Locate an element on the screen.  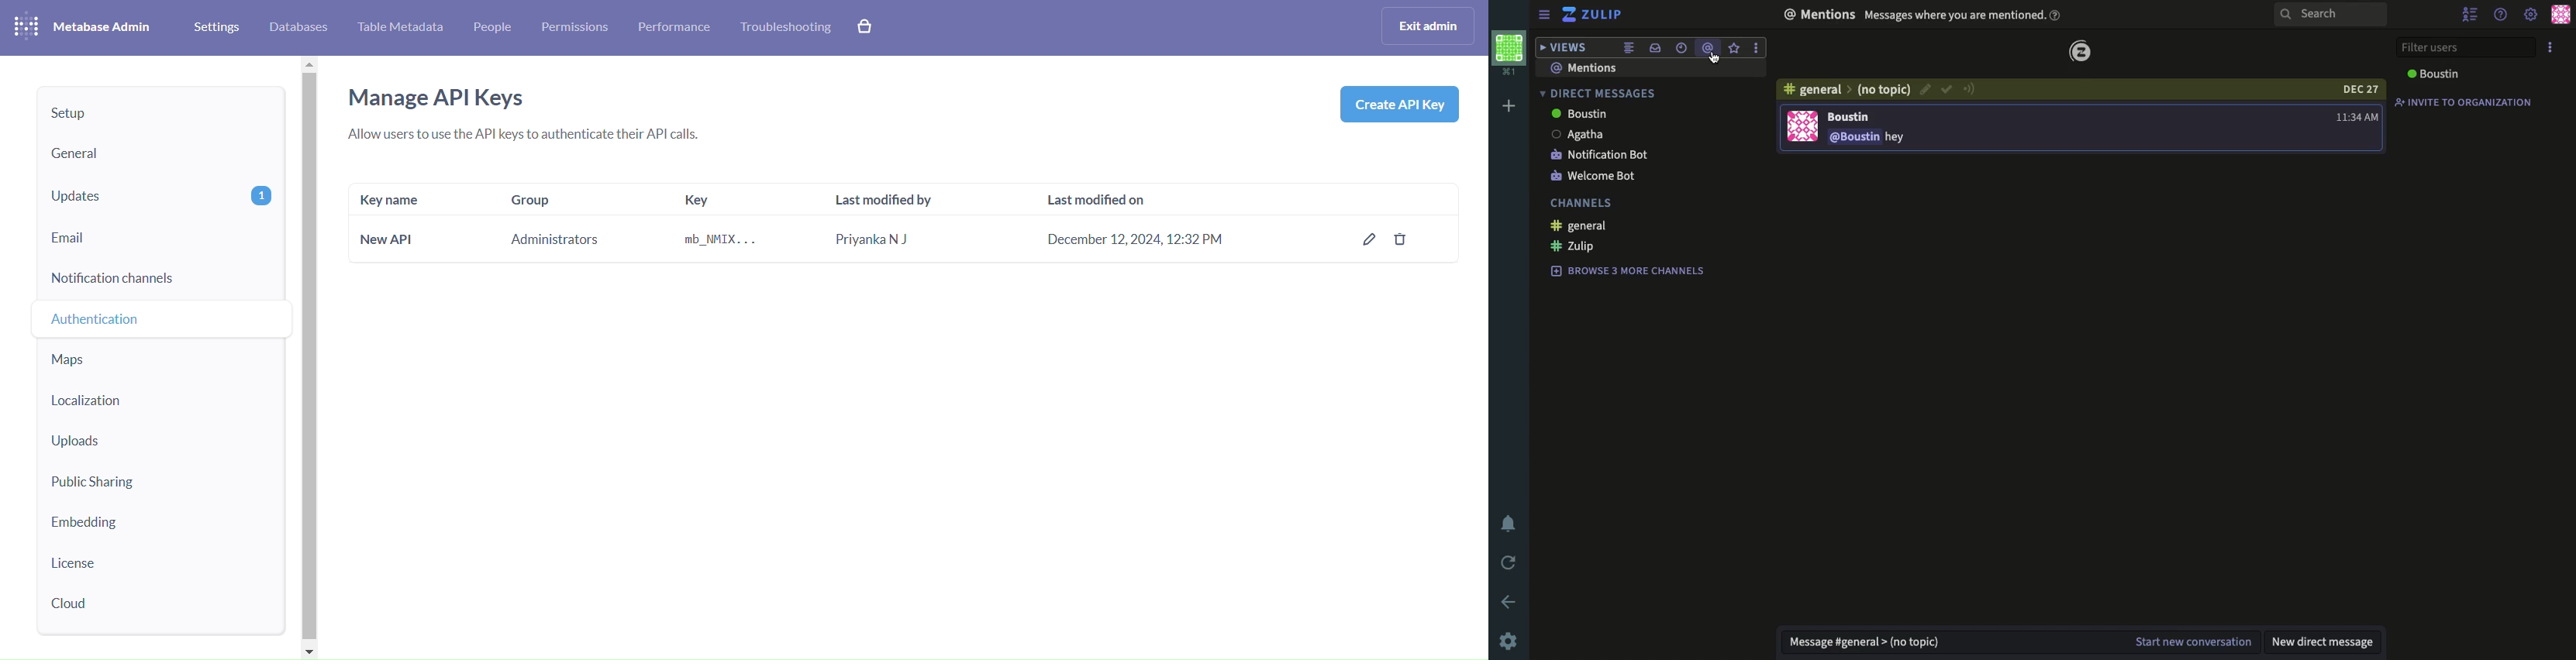
group is located at coordinates (547, 225).